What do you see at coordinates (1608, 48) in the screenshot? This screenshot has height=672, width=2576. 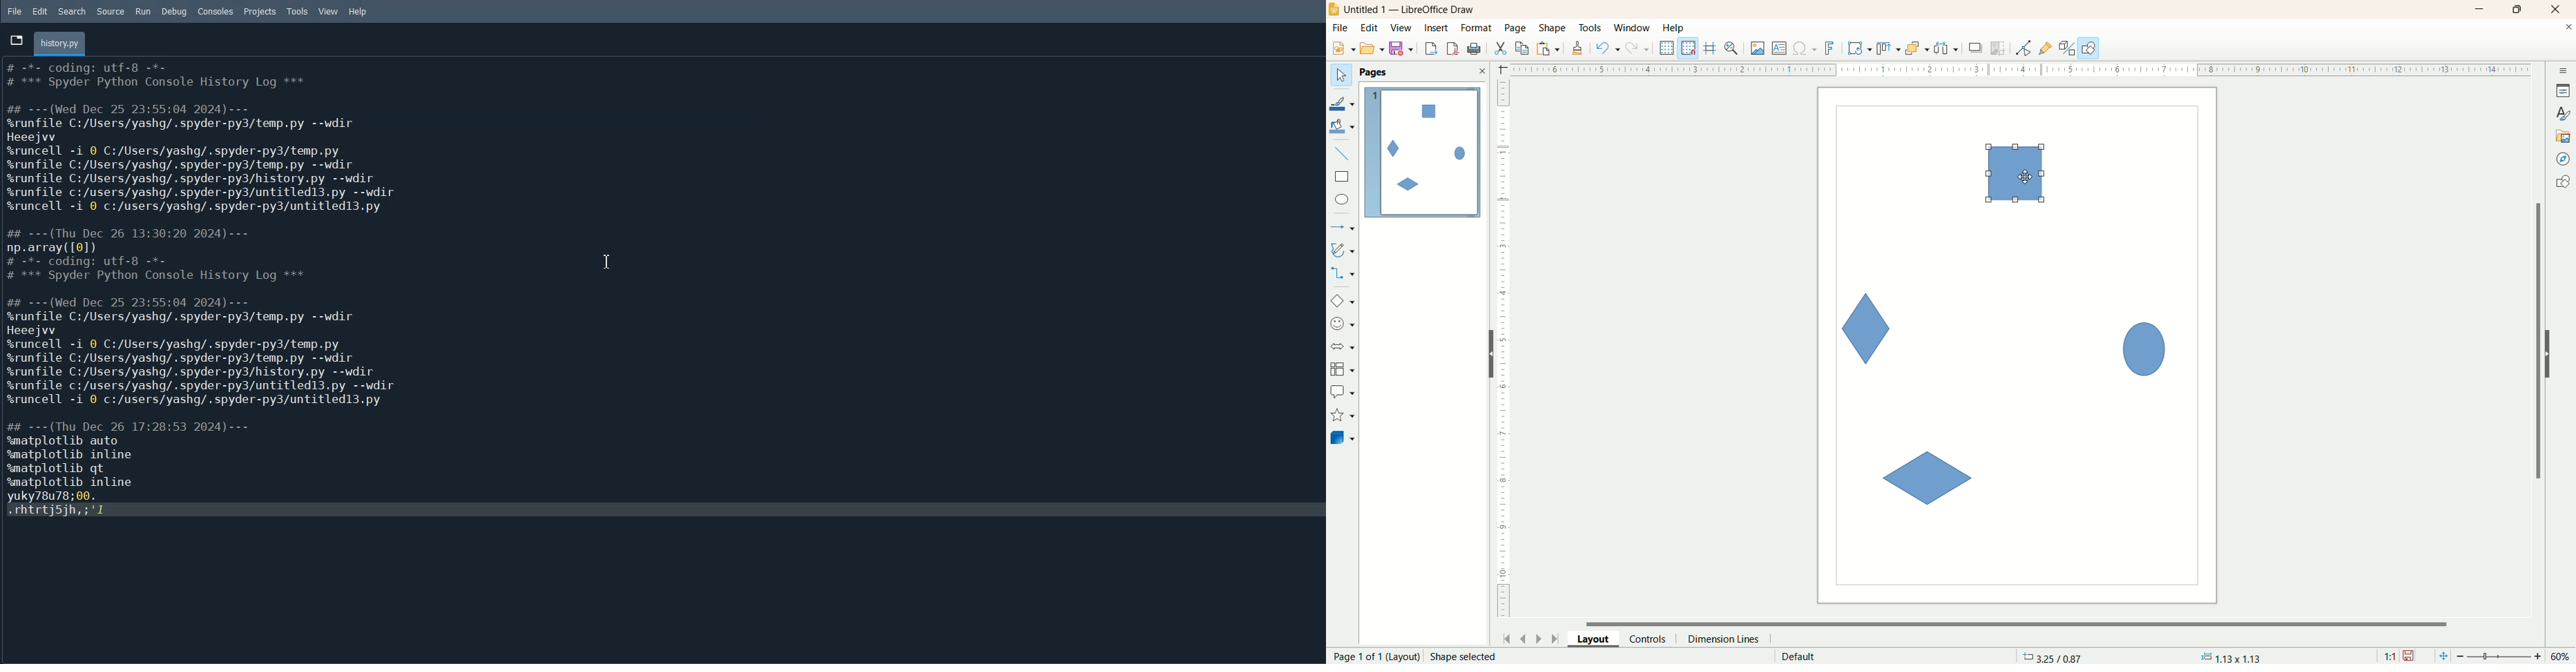 I see `undo` at bounding box center [1608, 48].